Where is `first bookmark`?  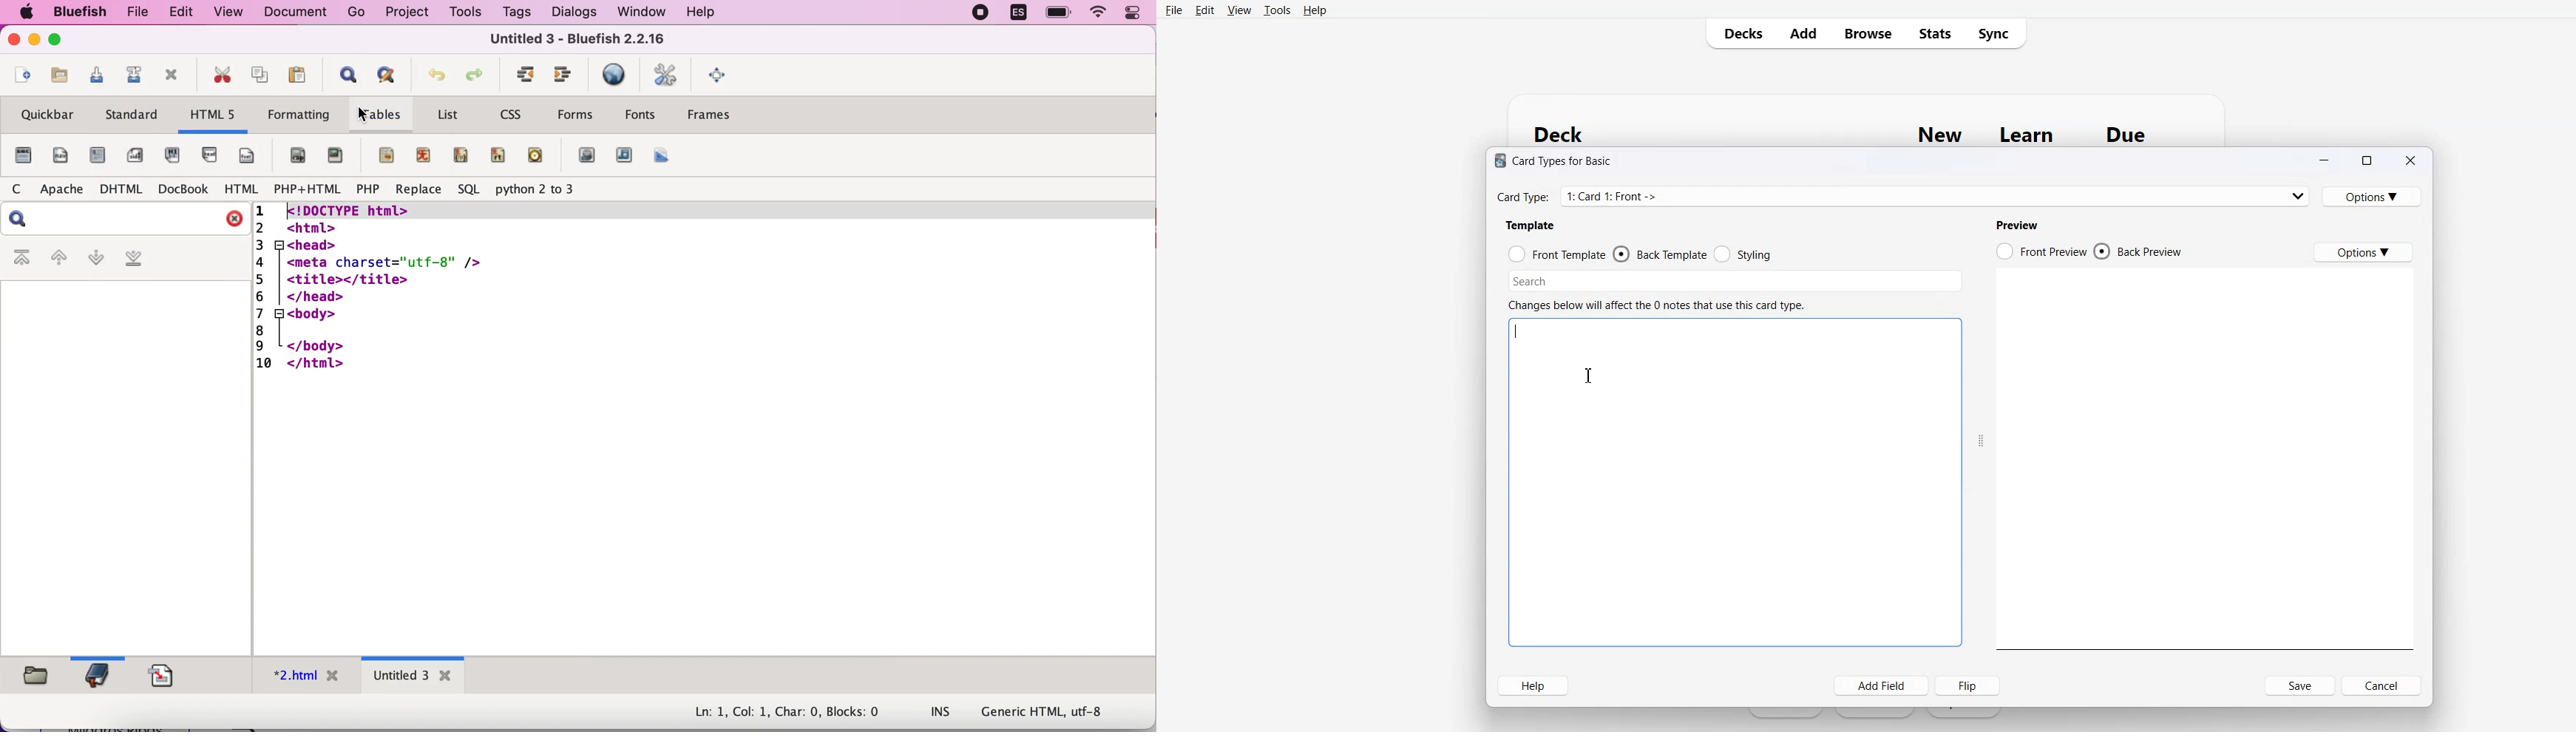
first bookmark is located at coordinates (20, 256).